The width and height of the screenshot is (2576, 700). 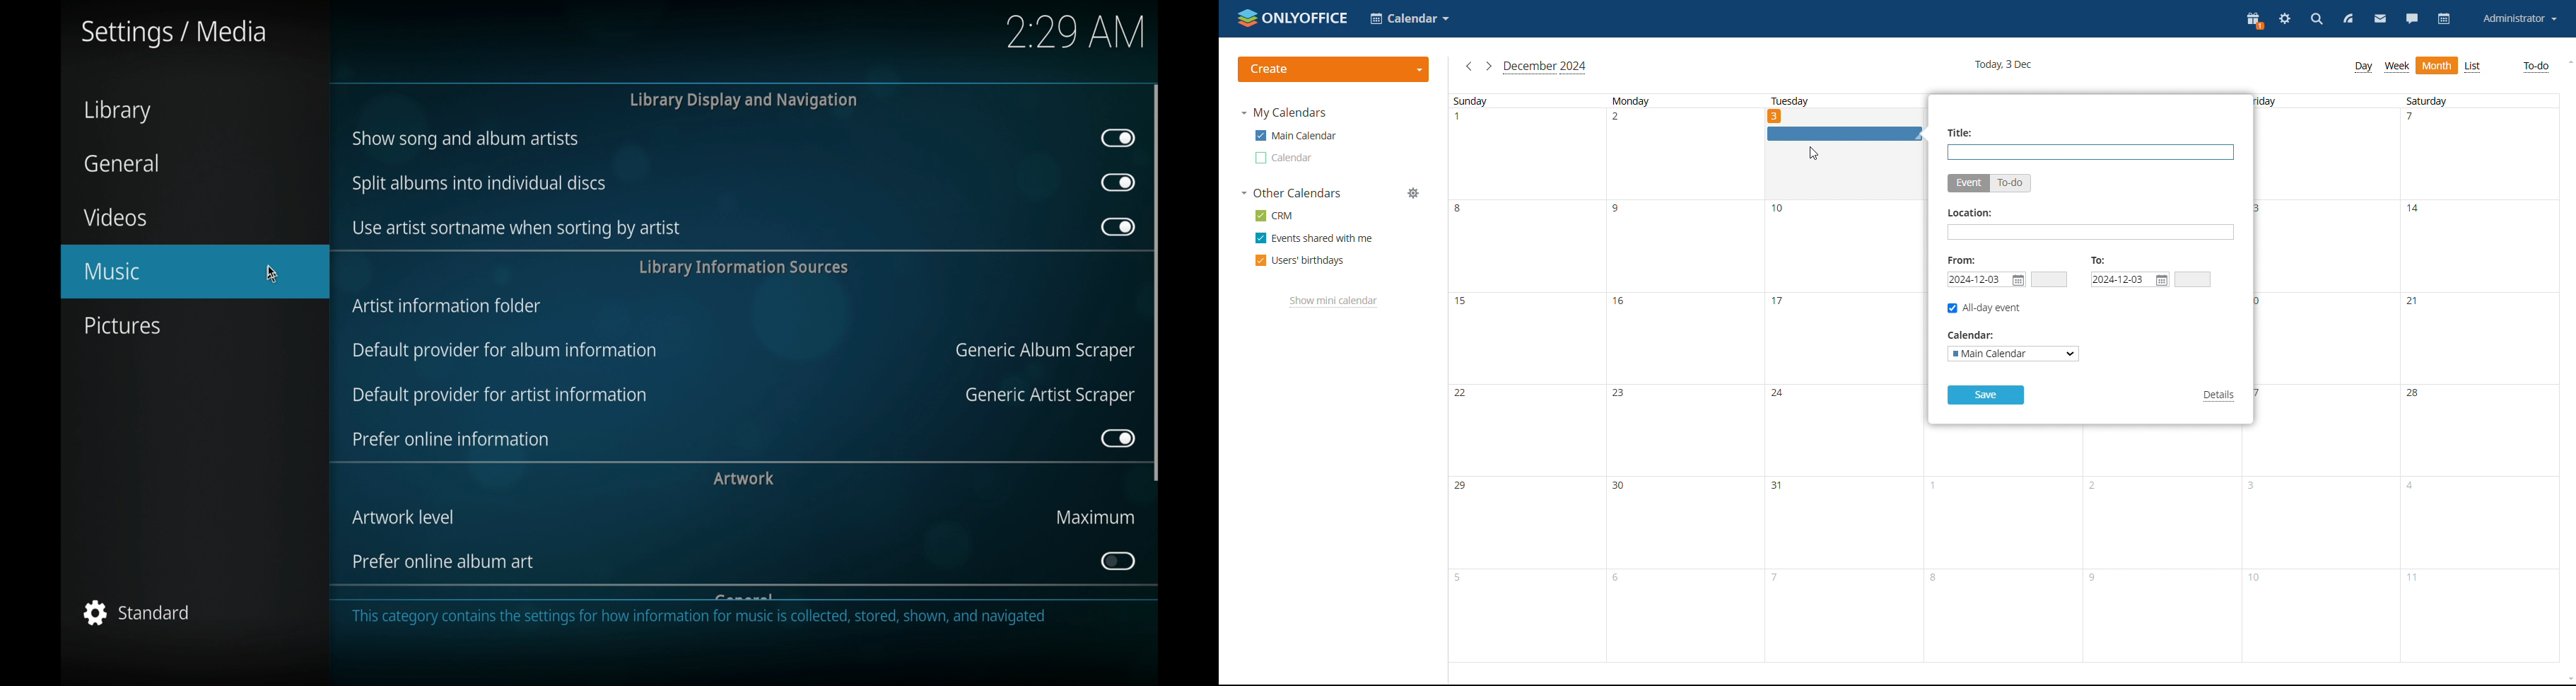 What do you see at coordinates (193, 274) in the screenshot?
I see `music ` at bounding box center [193, 274].